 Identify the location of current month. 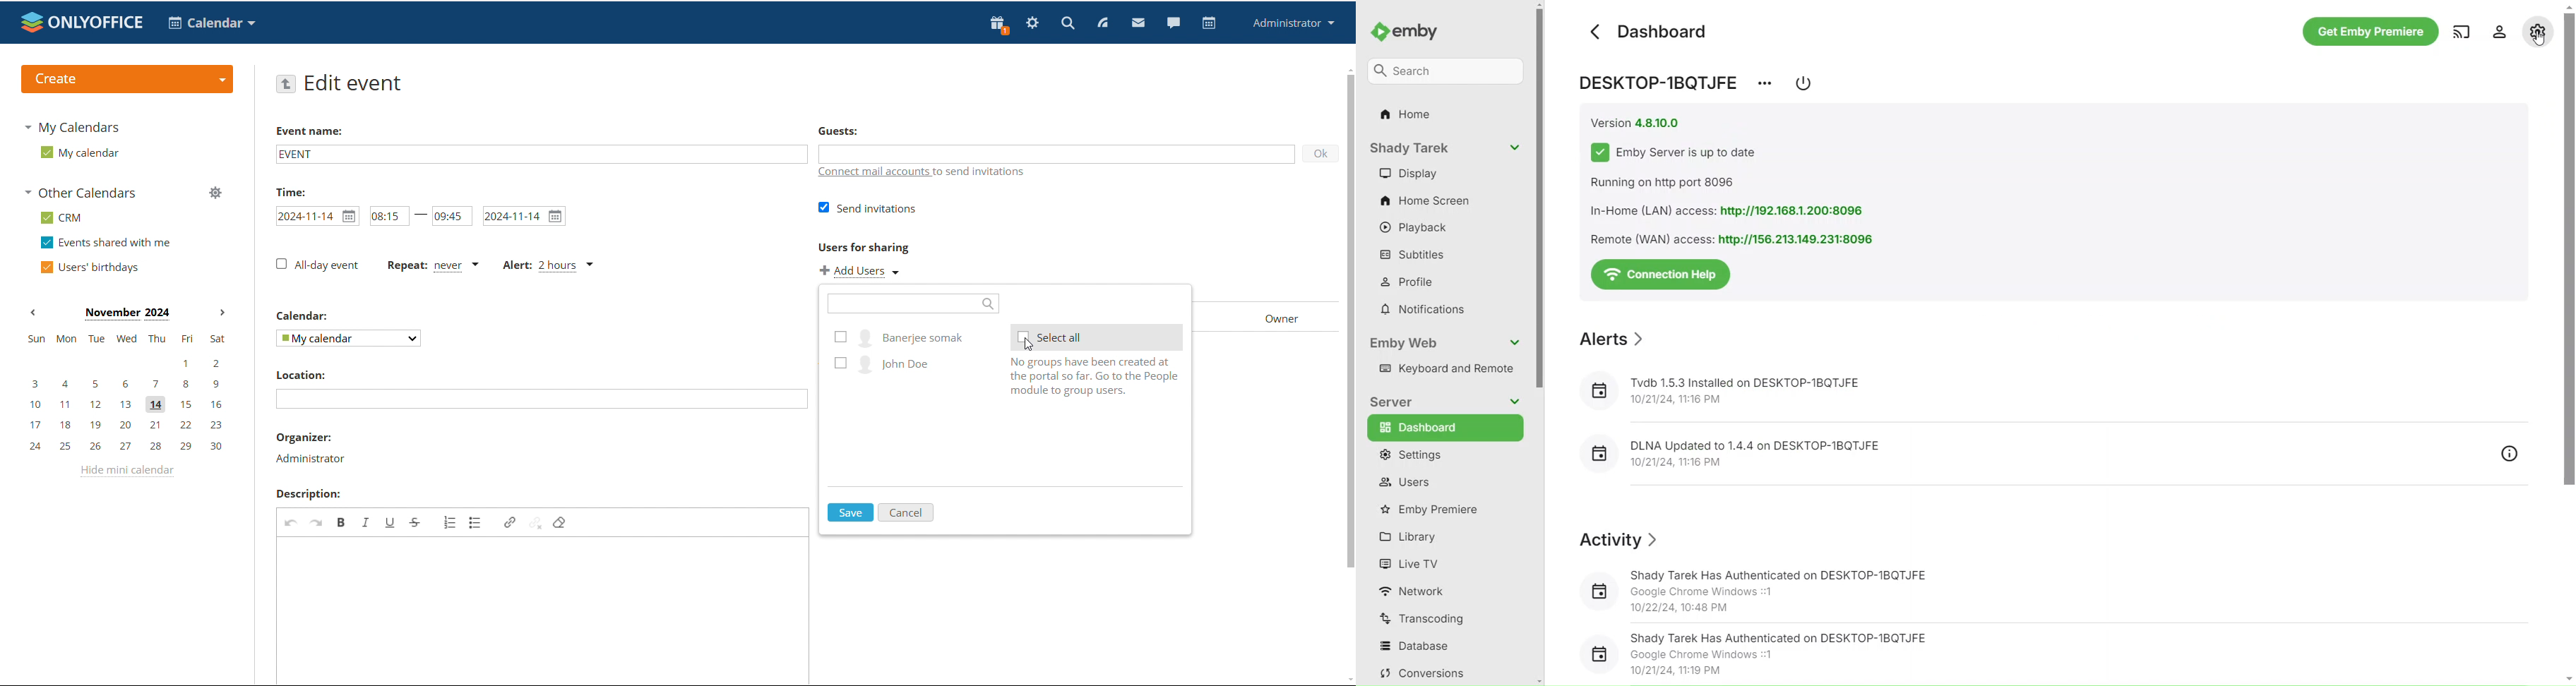
(126, 314).